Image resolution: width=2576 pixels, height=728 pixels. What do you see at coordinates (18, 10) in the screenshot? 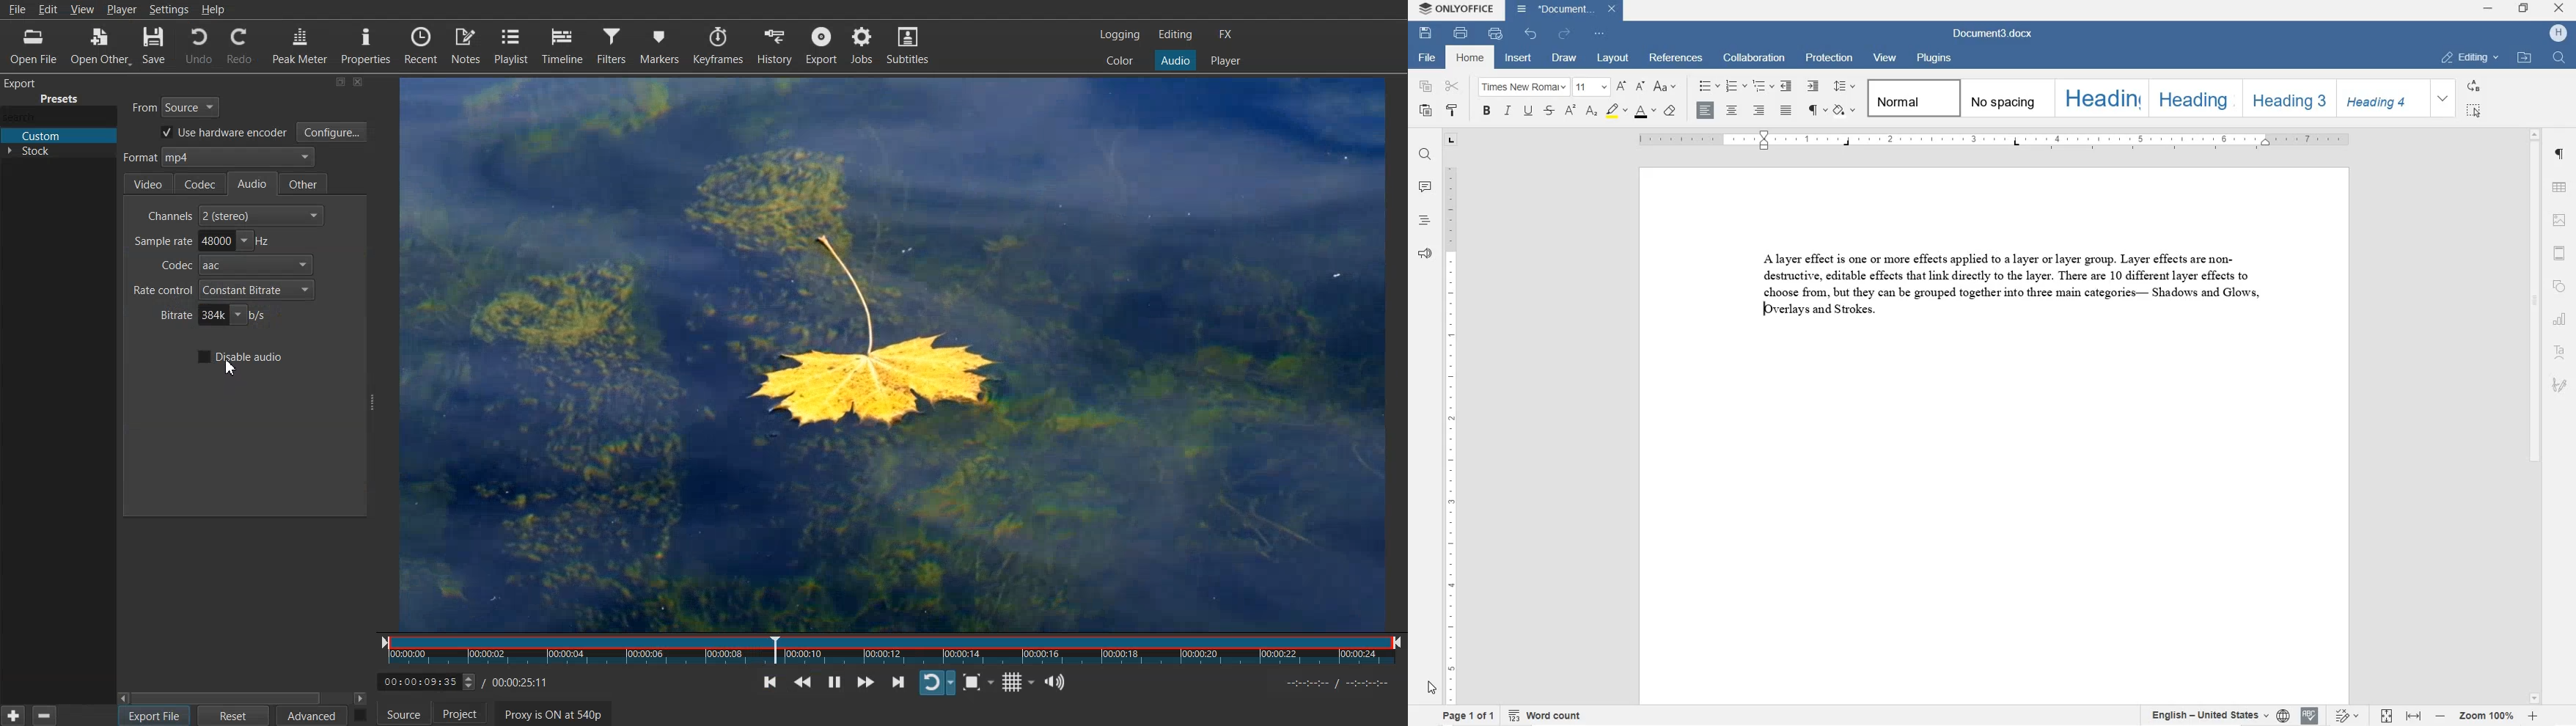
I see `File` at bounding box center [18, 10].